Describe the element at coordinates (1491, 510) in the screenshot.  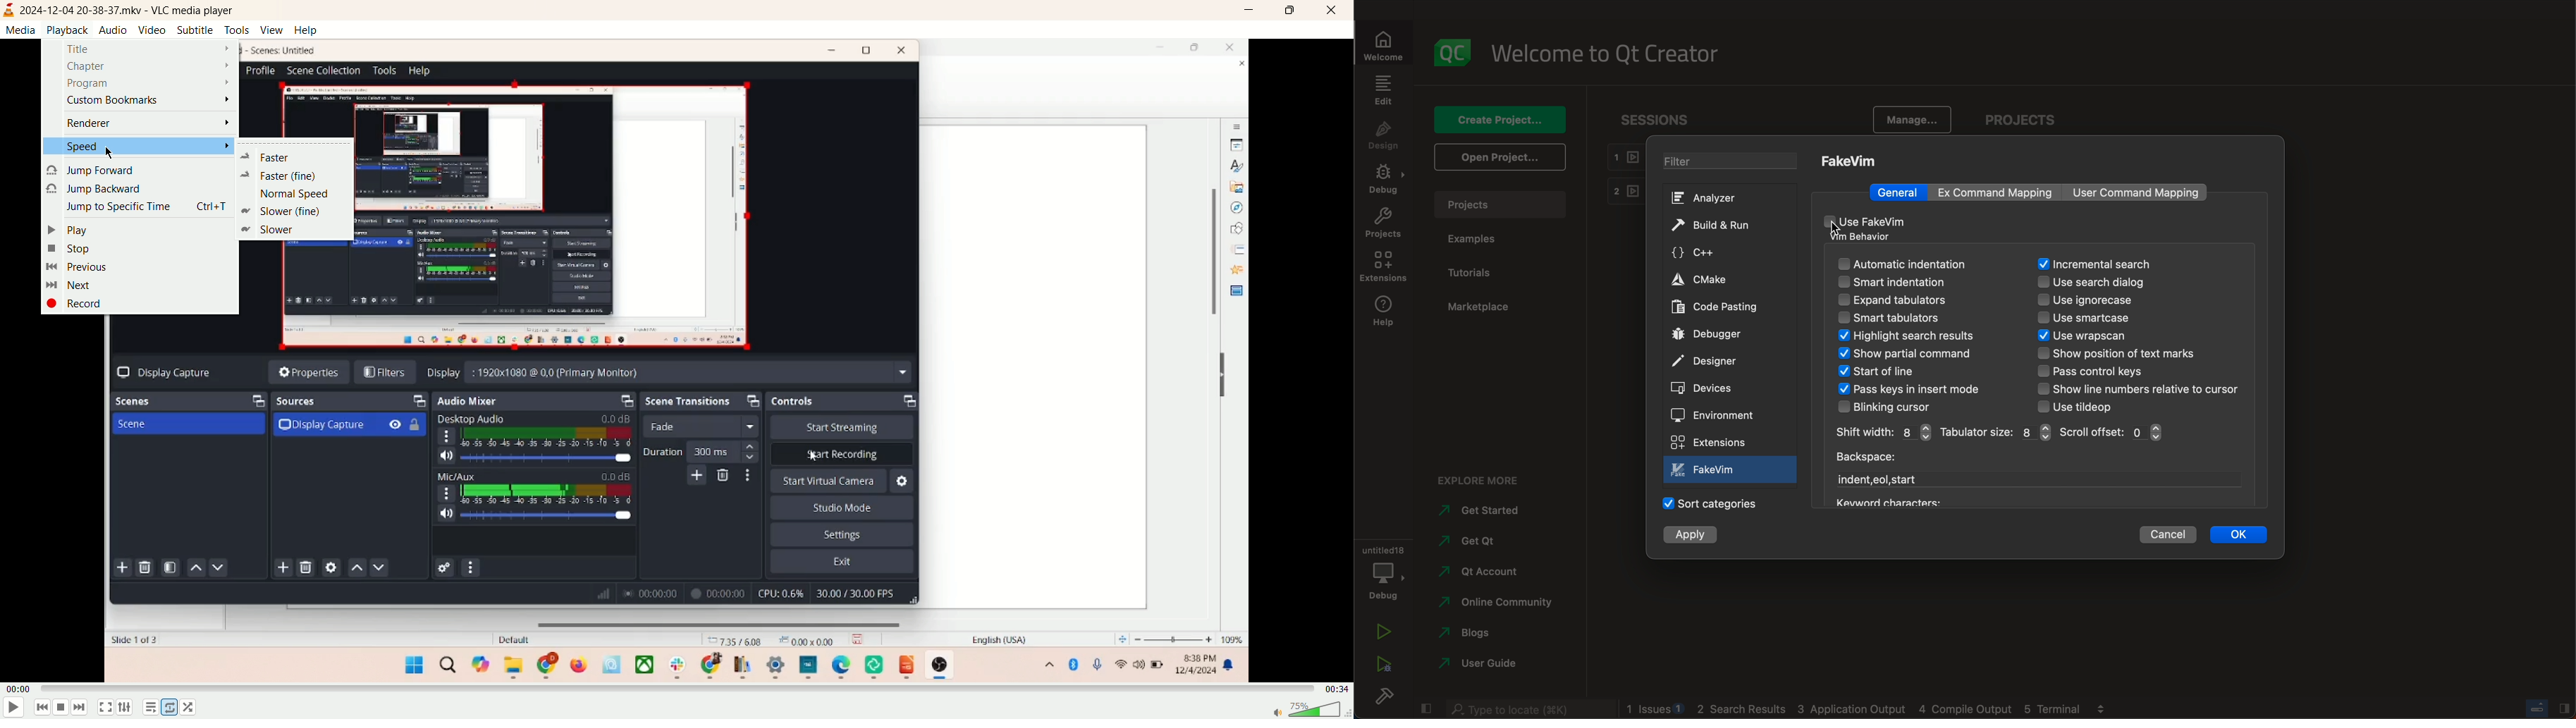
I see `started` at that location.